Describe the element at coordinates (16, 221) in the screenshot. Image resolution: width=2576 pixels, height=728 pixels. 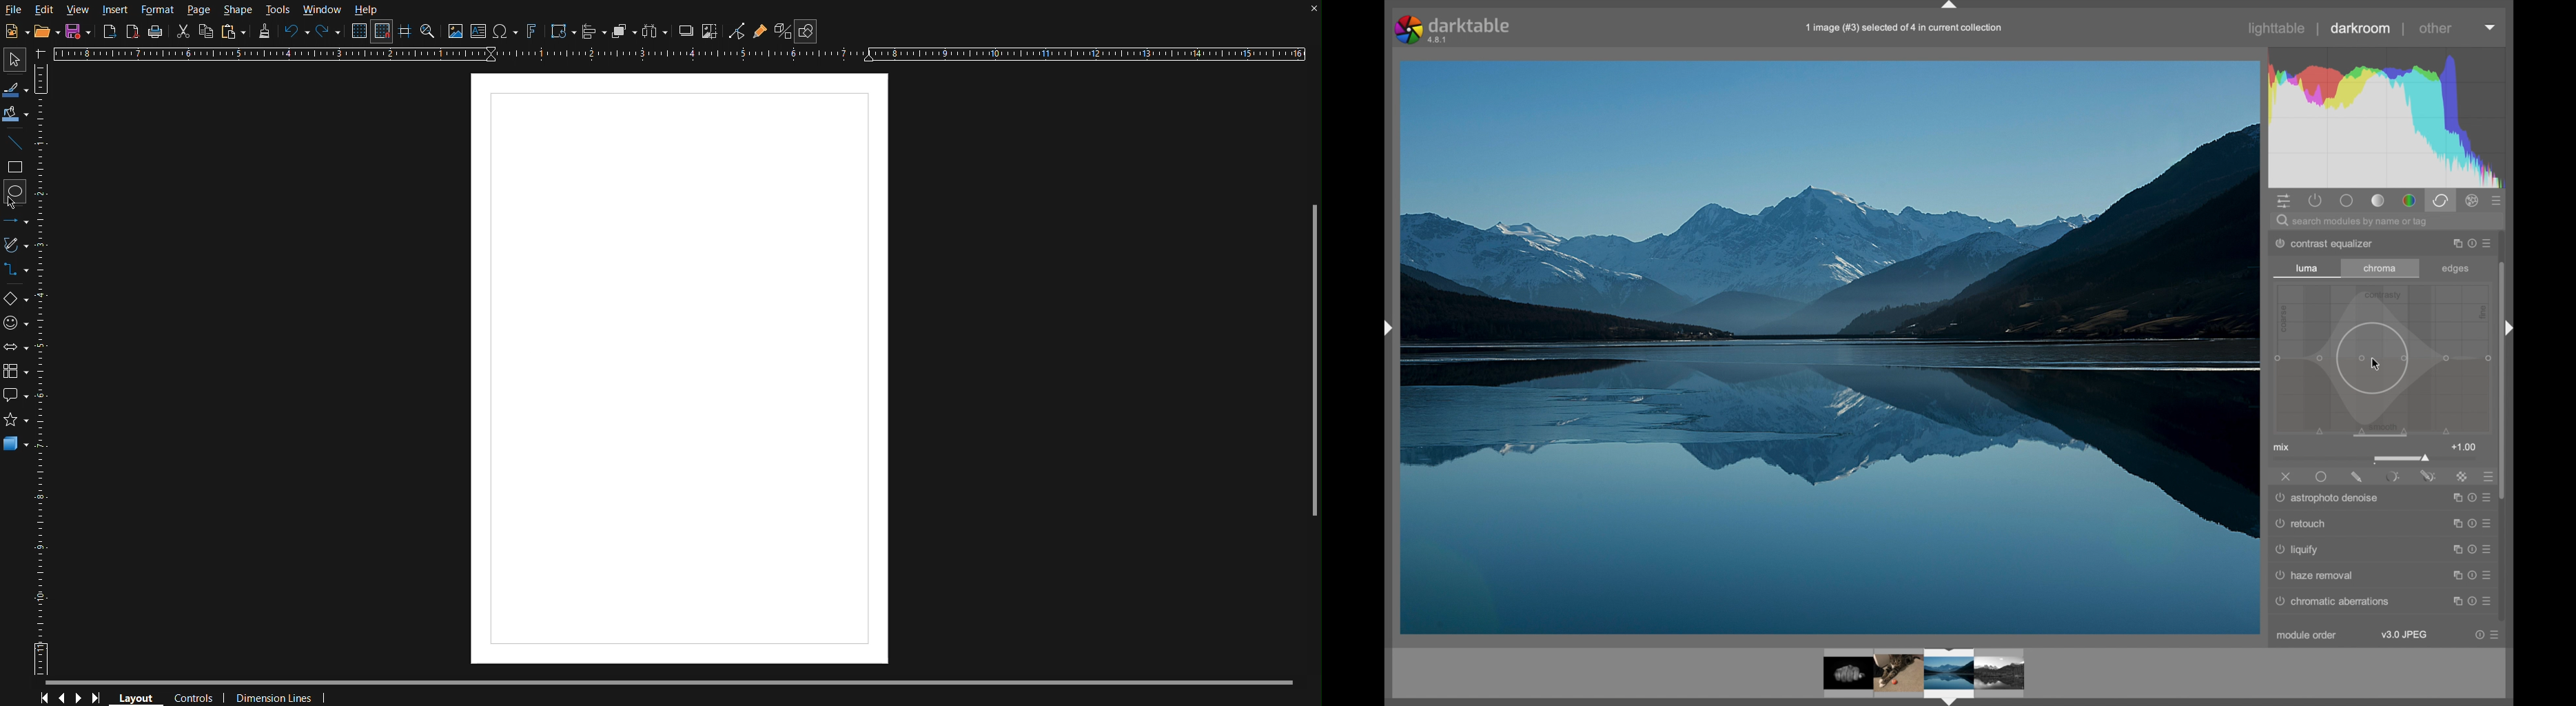
I see `Line and Arrows` at that location.